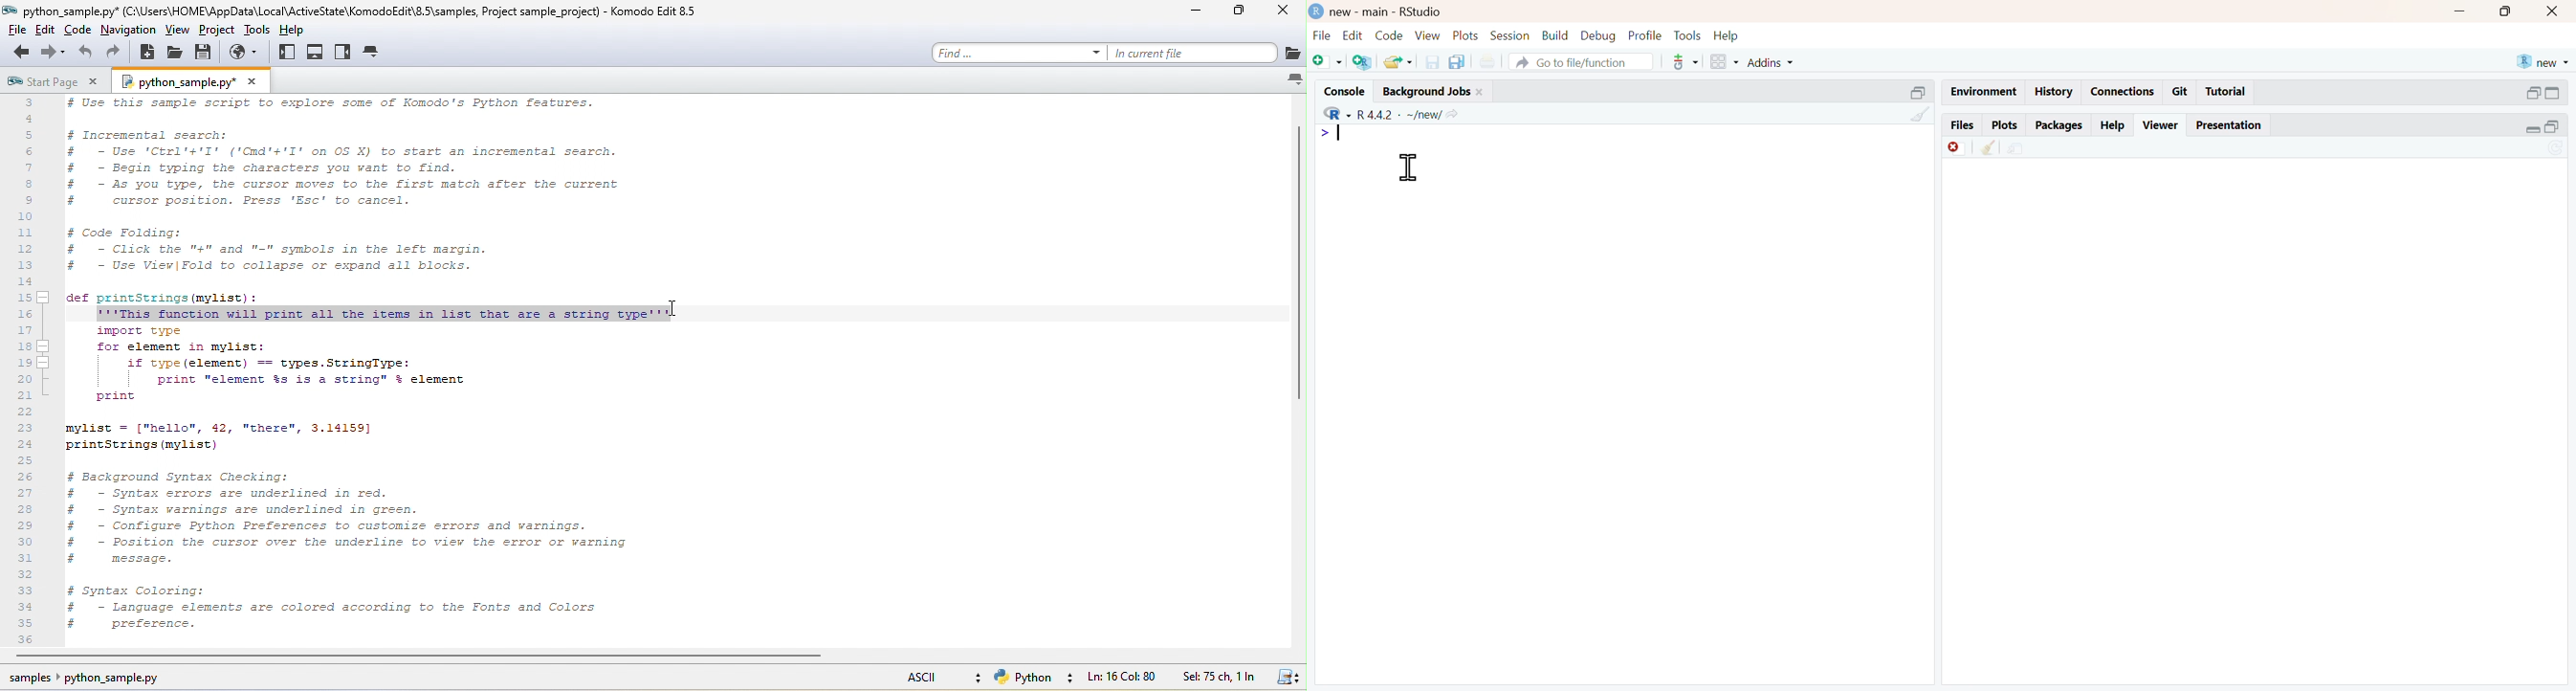 The height and width of the screenshot is (700, 2576). Describe the element at coordinates (1399, 62) in the screenshot. I see `share folder as` at that location.